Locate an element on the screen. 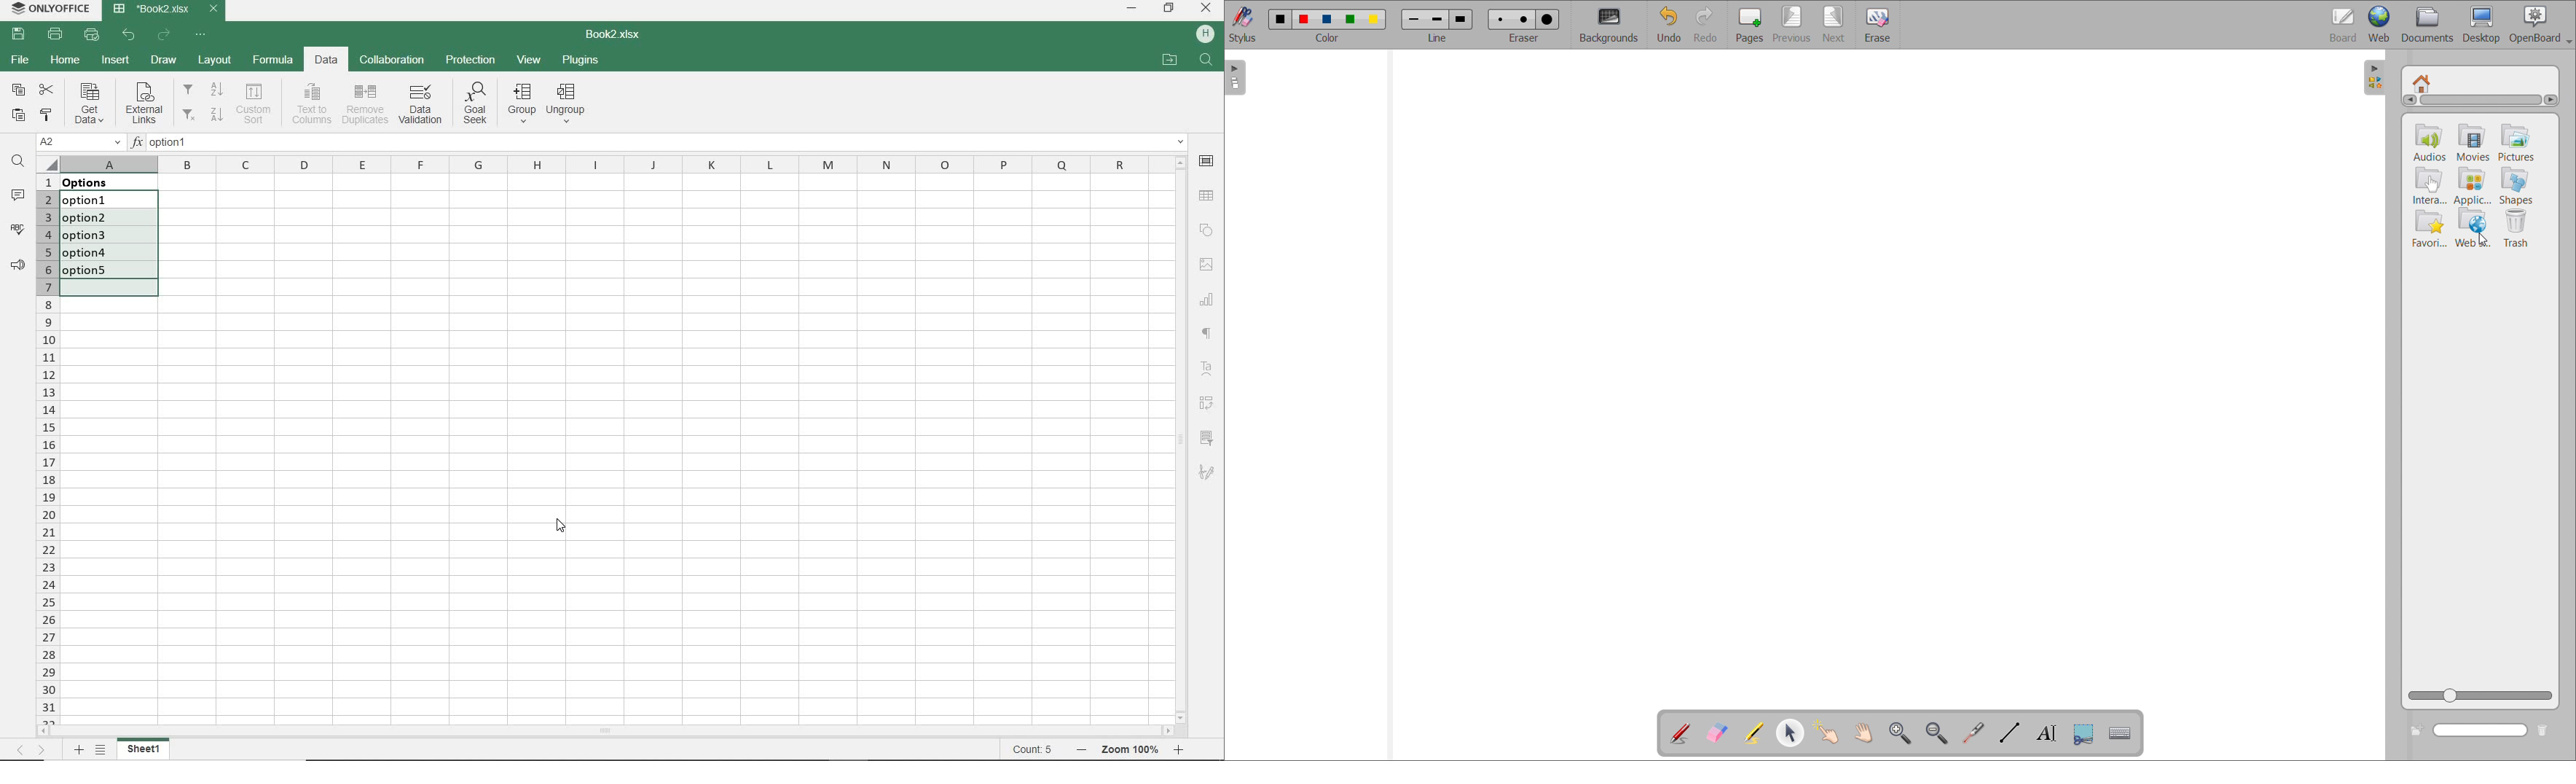  INSERT FUNCTION is located at coordinates (659, 144).